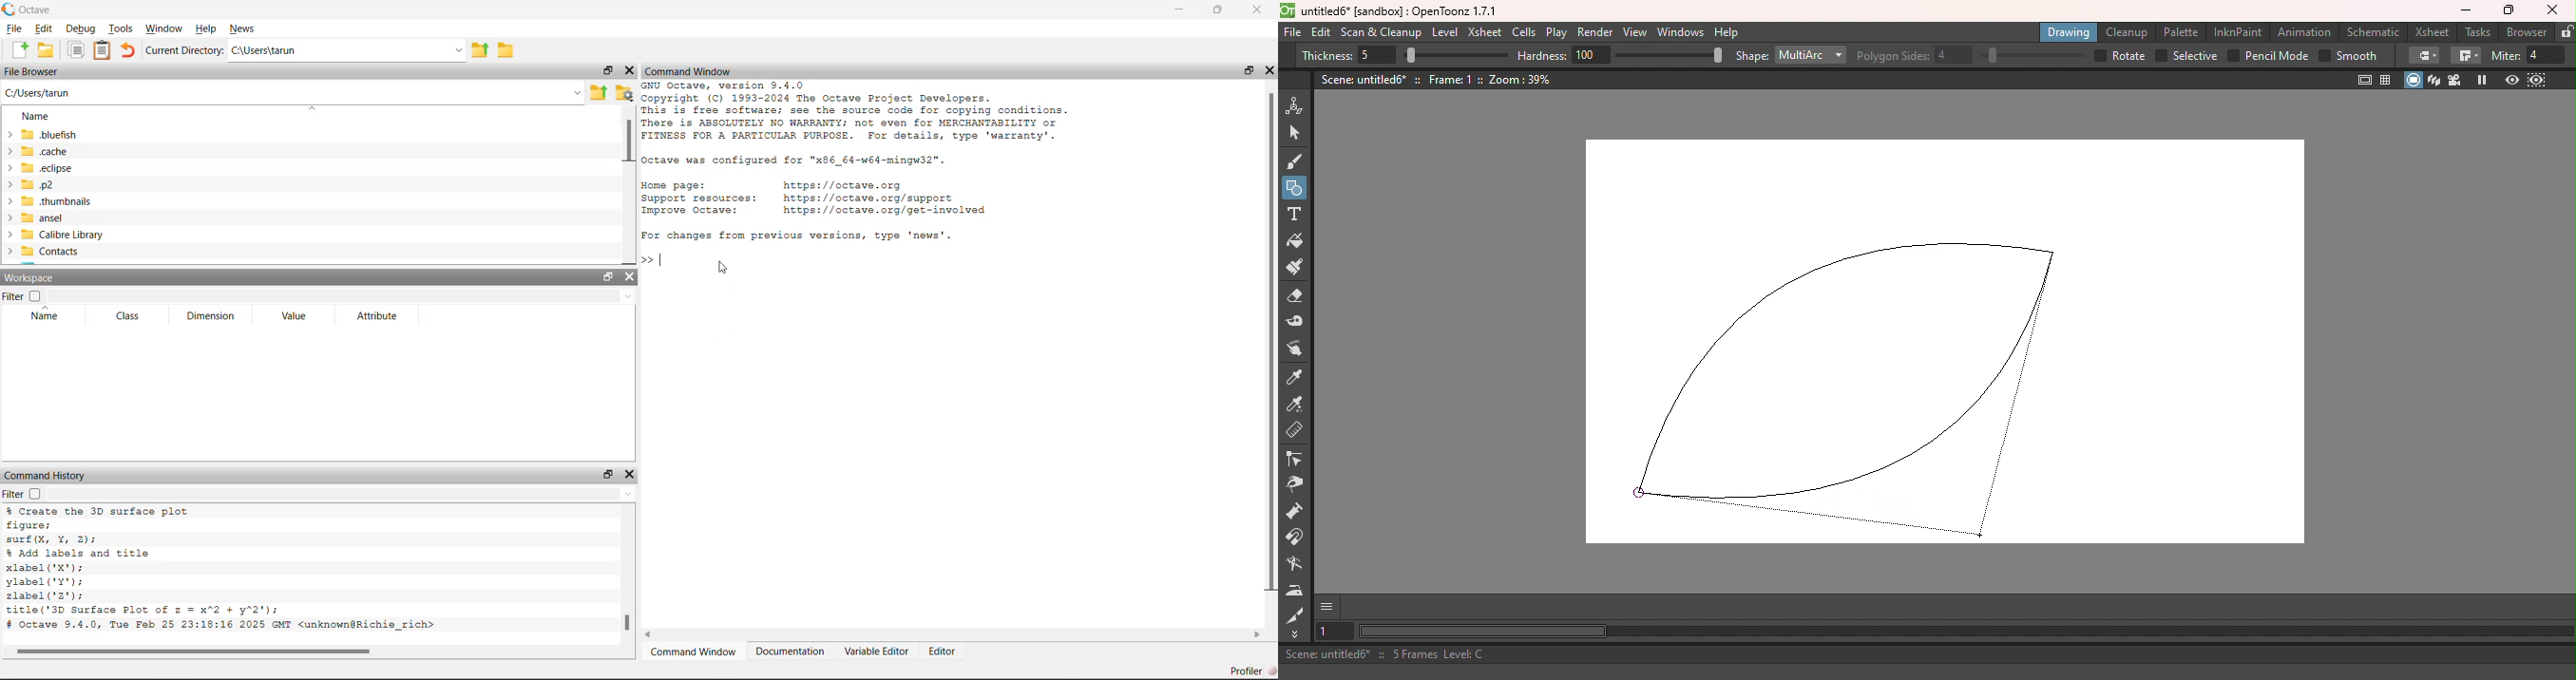 The width and height of the screenshot is (2576, 700). I want to click on Finger tool, so click(1295, 351).